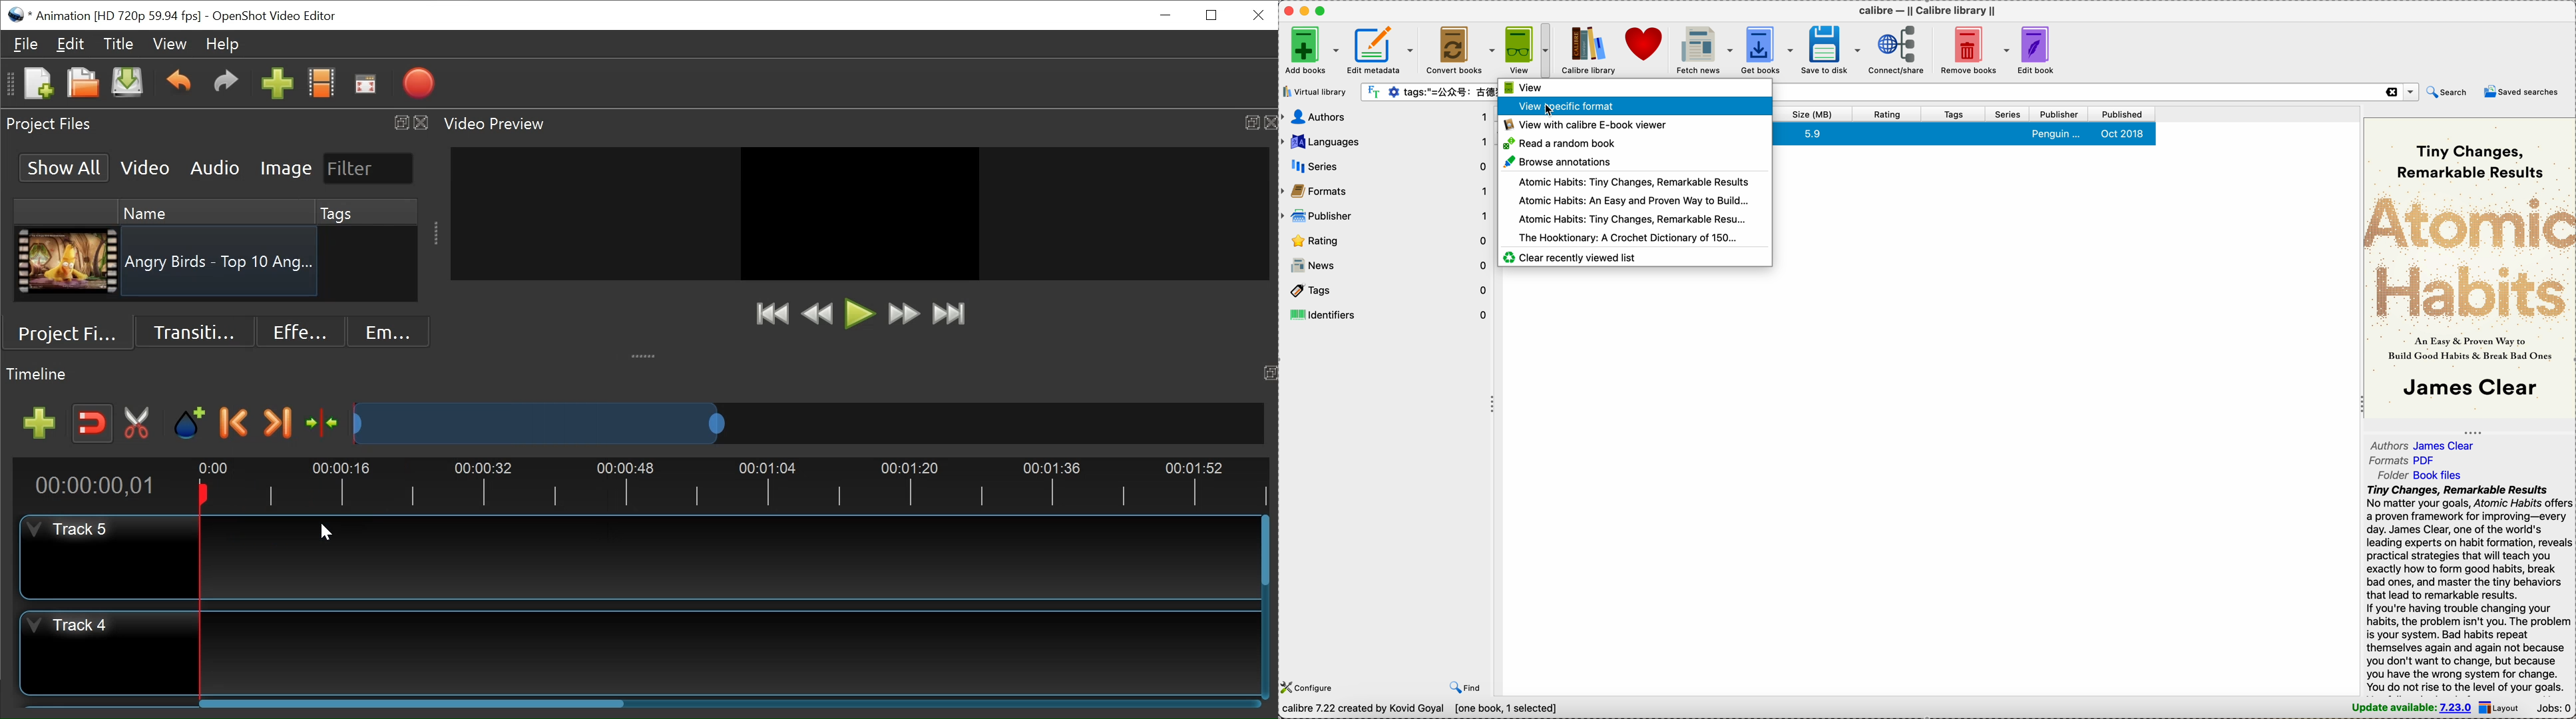  What do you see at coordinates (1251, 122) in the screenshot?
I see `Maximize` at bounding box center [1251, 122].